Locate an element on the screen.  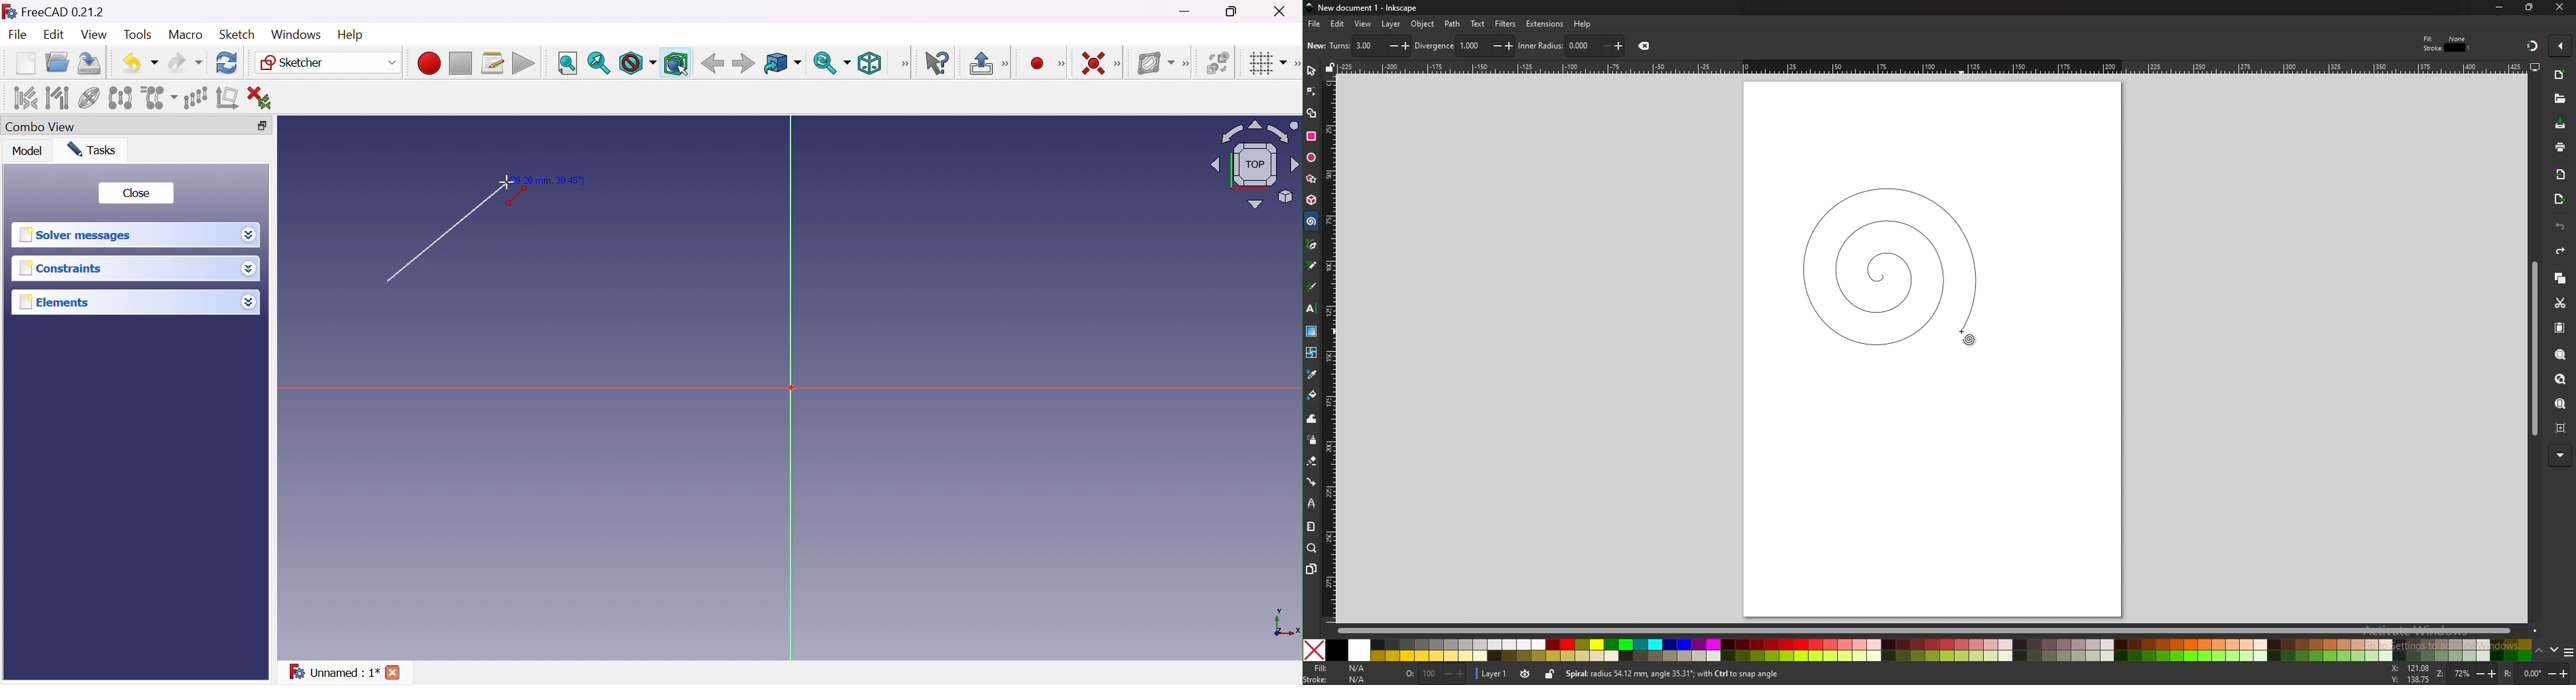
Open is located at coordinates (59, 62).